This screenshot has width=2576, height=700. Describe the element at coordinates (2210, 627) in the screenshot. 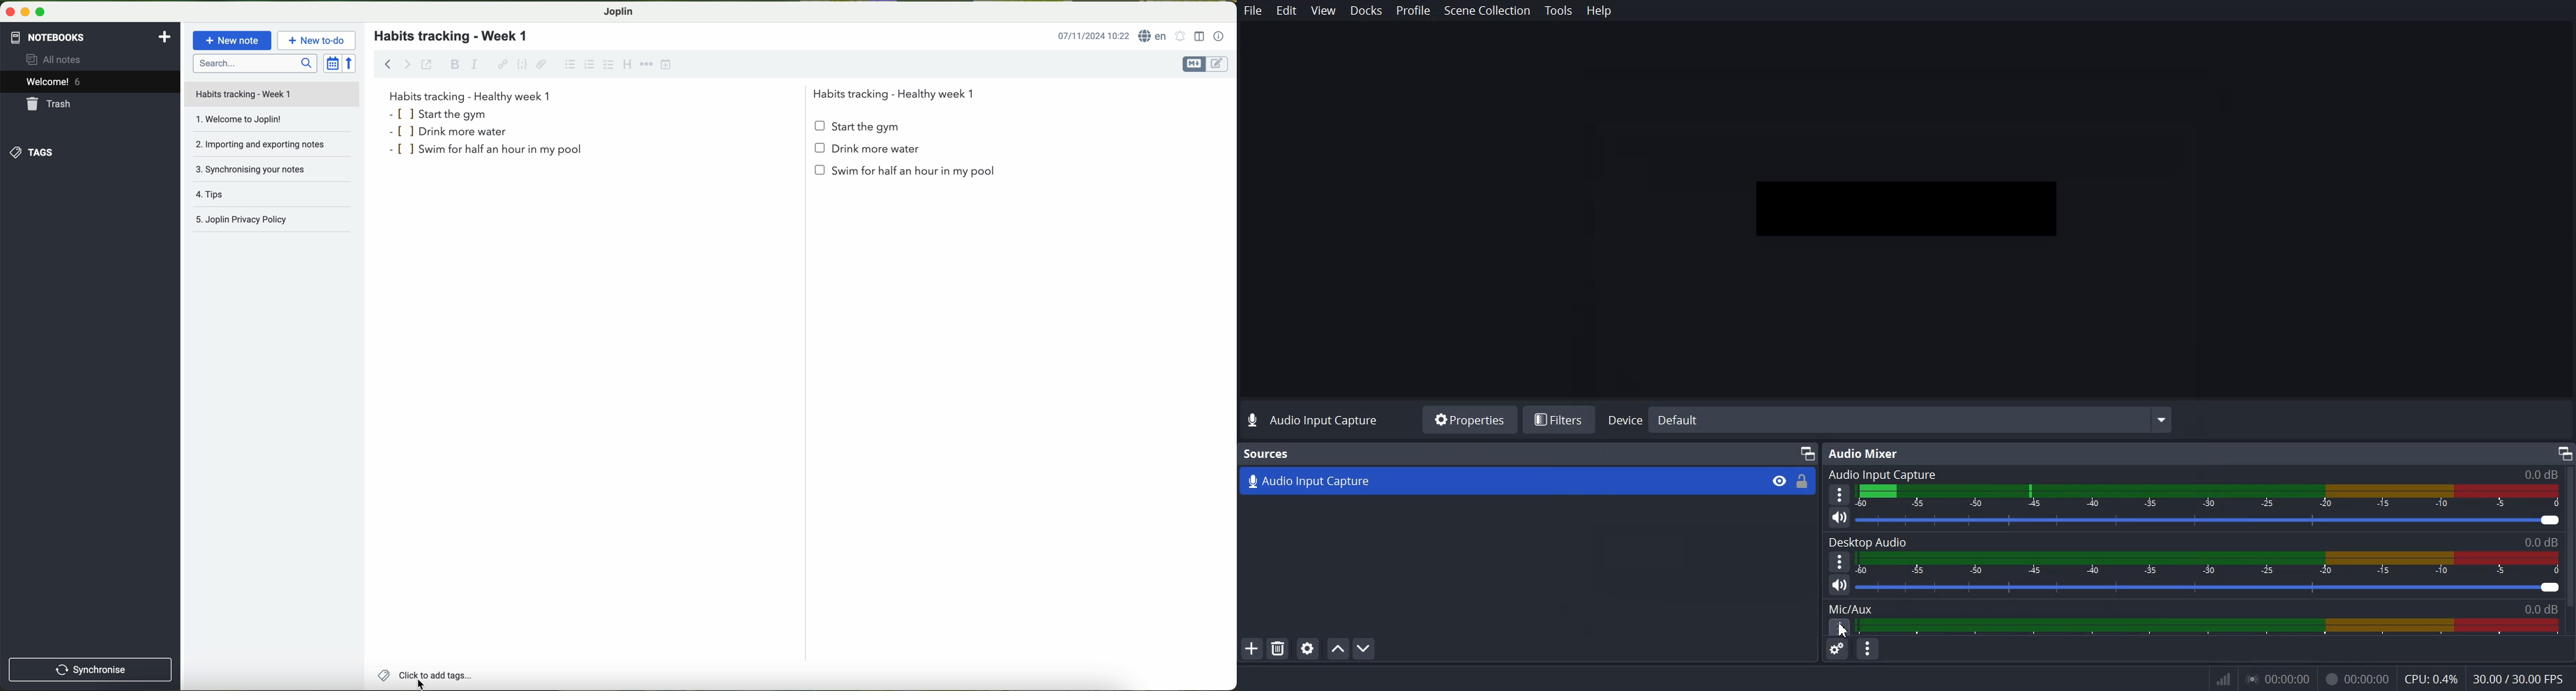

I see `Sound Panel` at that location.